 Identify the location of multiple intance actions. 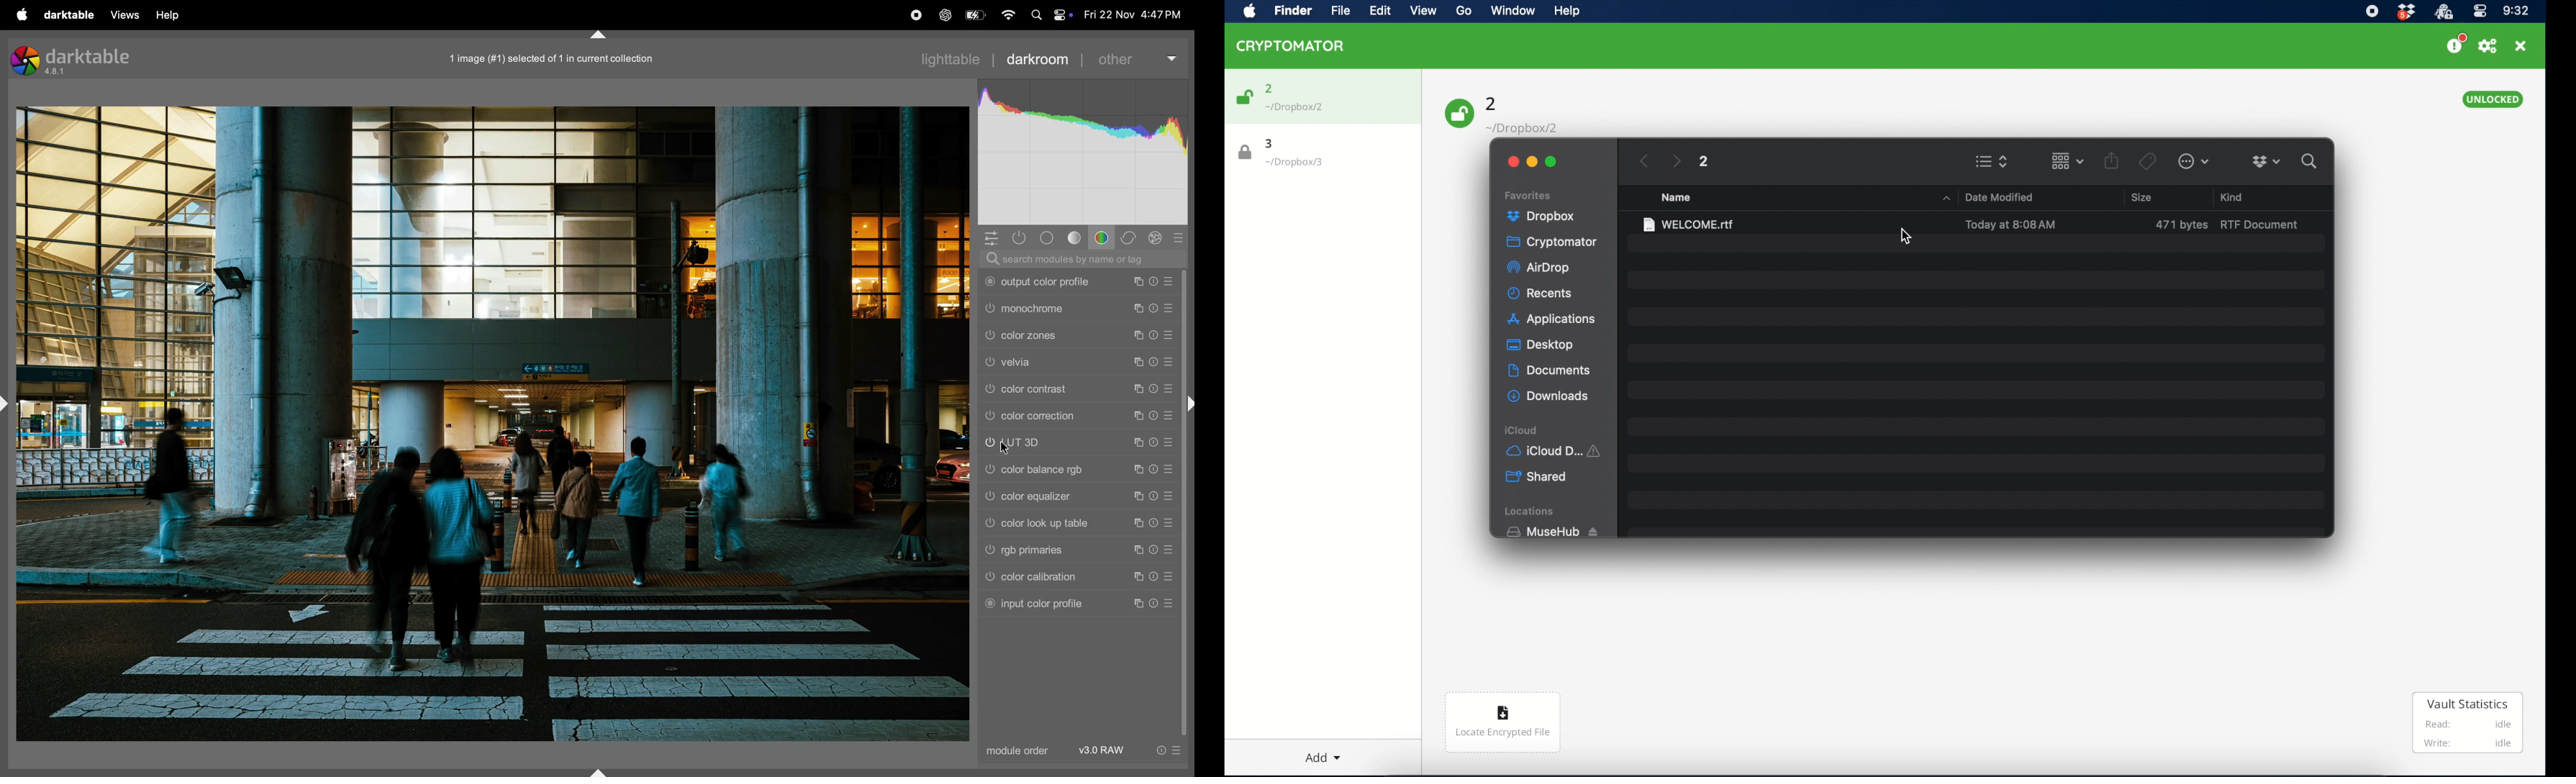
(1140, 575).